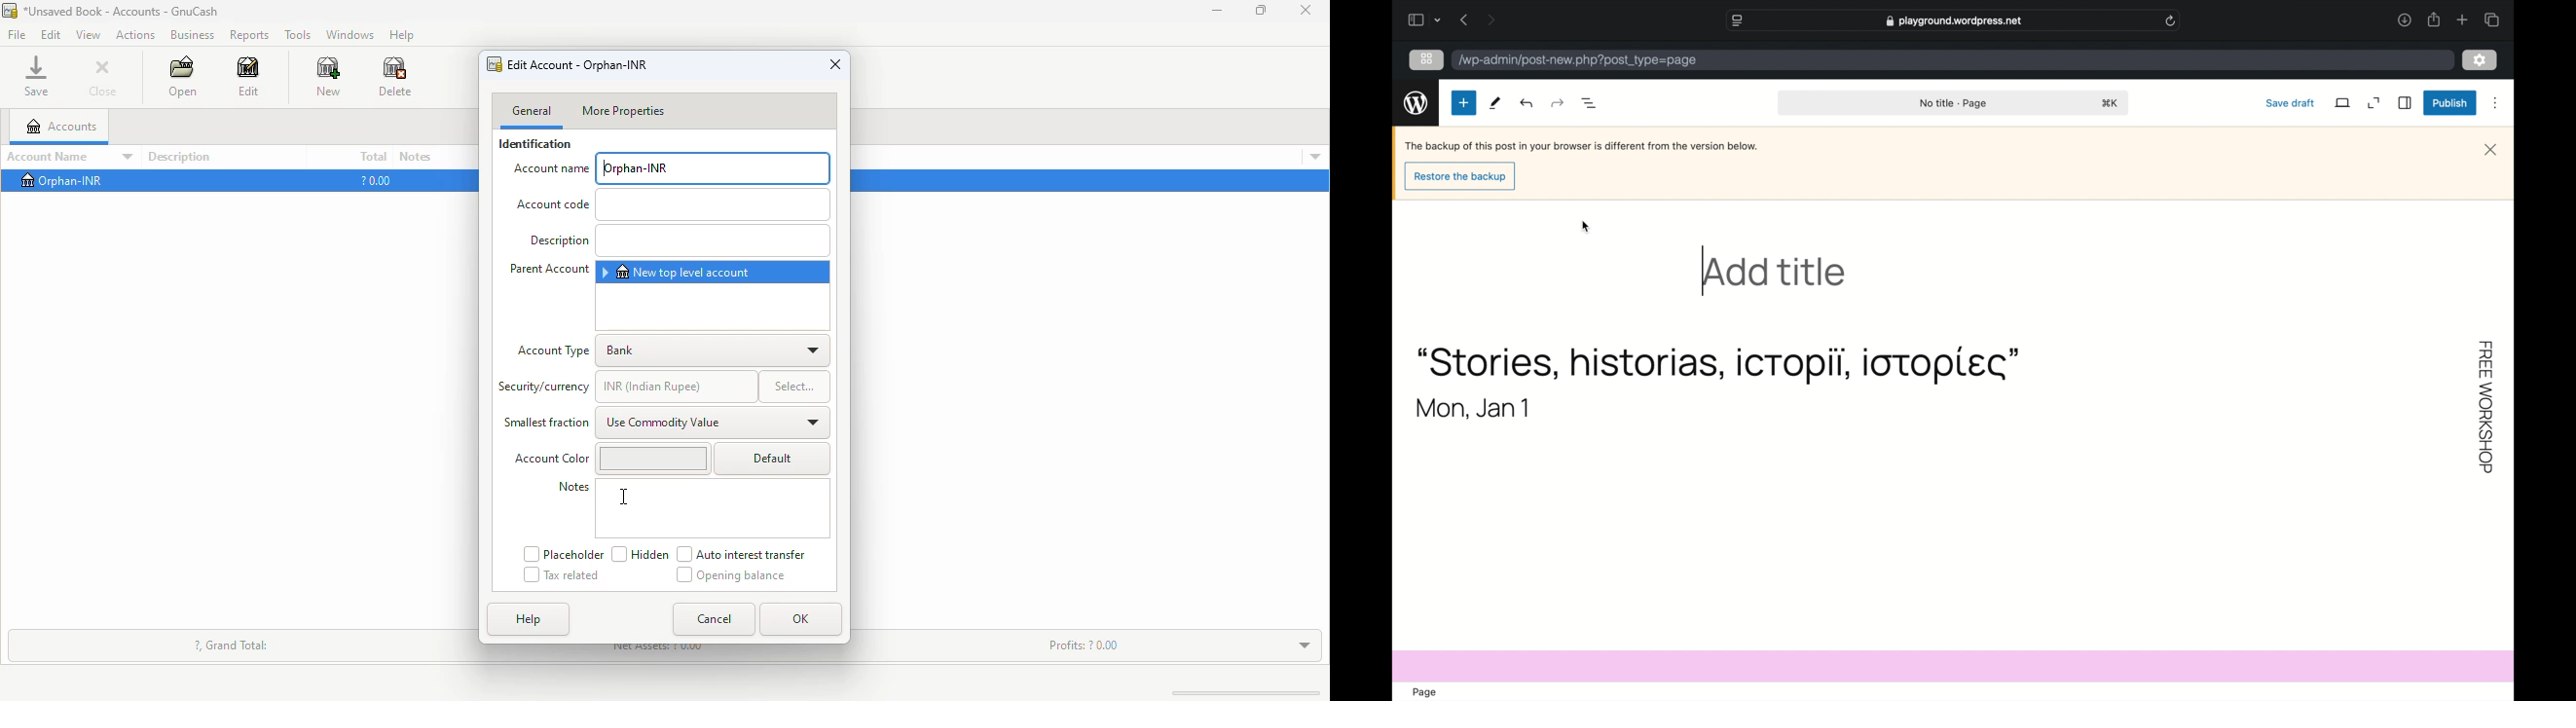 The height and width of the screenshot is (728, 2576). I want to click on Account Color, so click(549, 460).